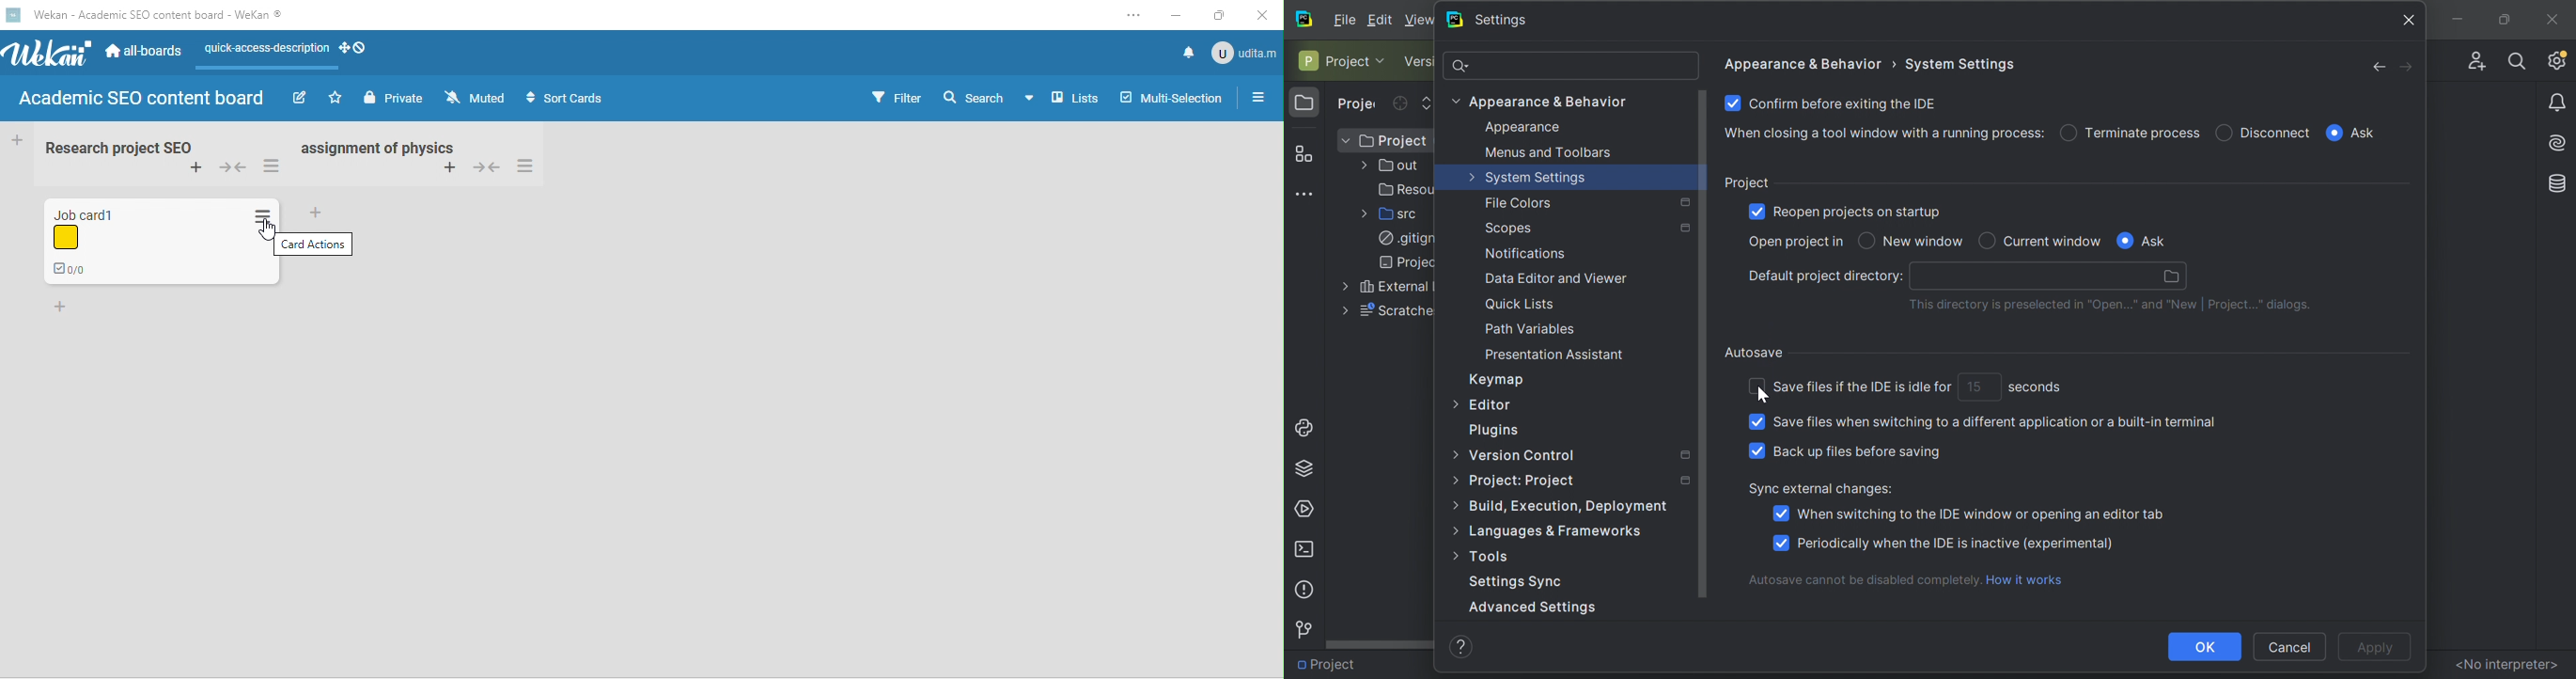 The image size is (2576, 700). I want to click on Drop Down, so click(1344, 141).